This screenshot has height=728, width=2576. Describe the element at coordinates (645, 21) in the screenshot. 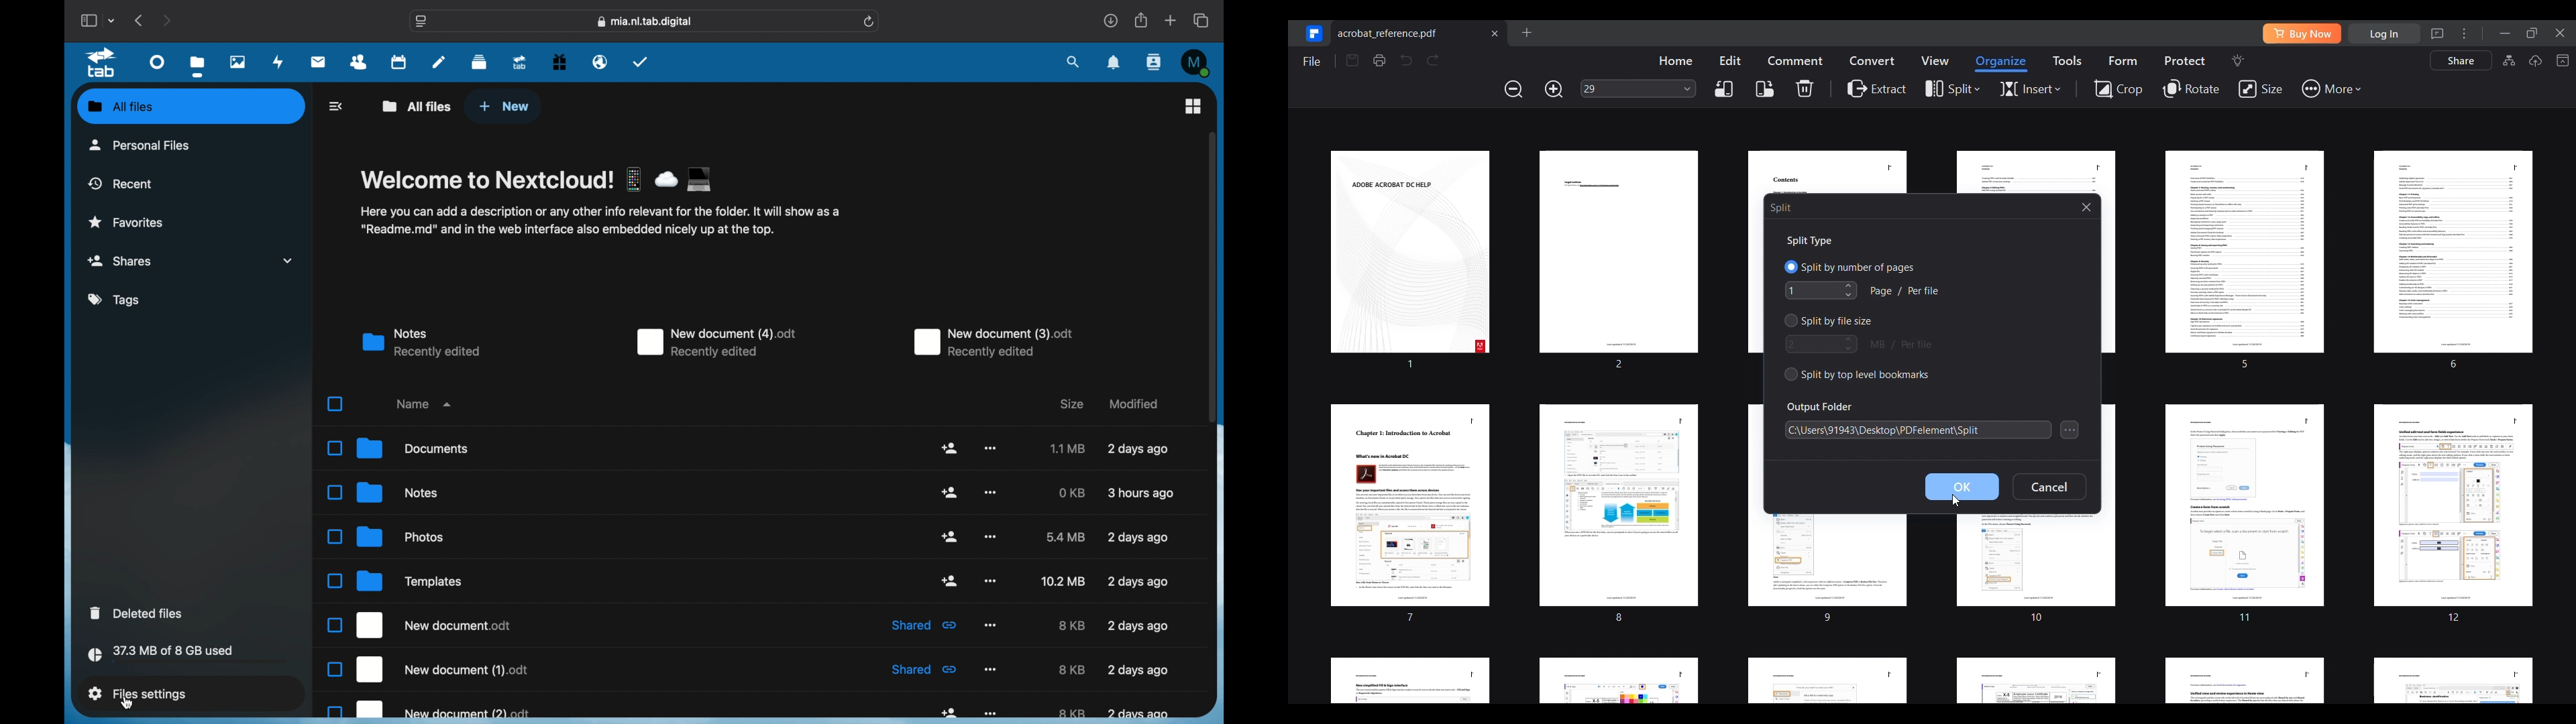

I see `web address` at that location.